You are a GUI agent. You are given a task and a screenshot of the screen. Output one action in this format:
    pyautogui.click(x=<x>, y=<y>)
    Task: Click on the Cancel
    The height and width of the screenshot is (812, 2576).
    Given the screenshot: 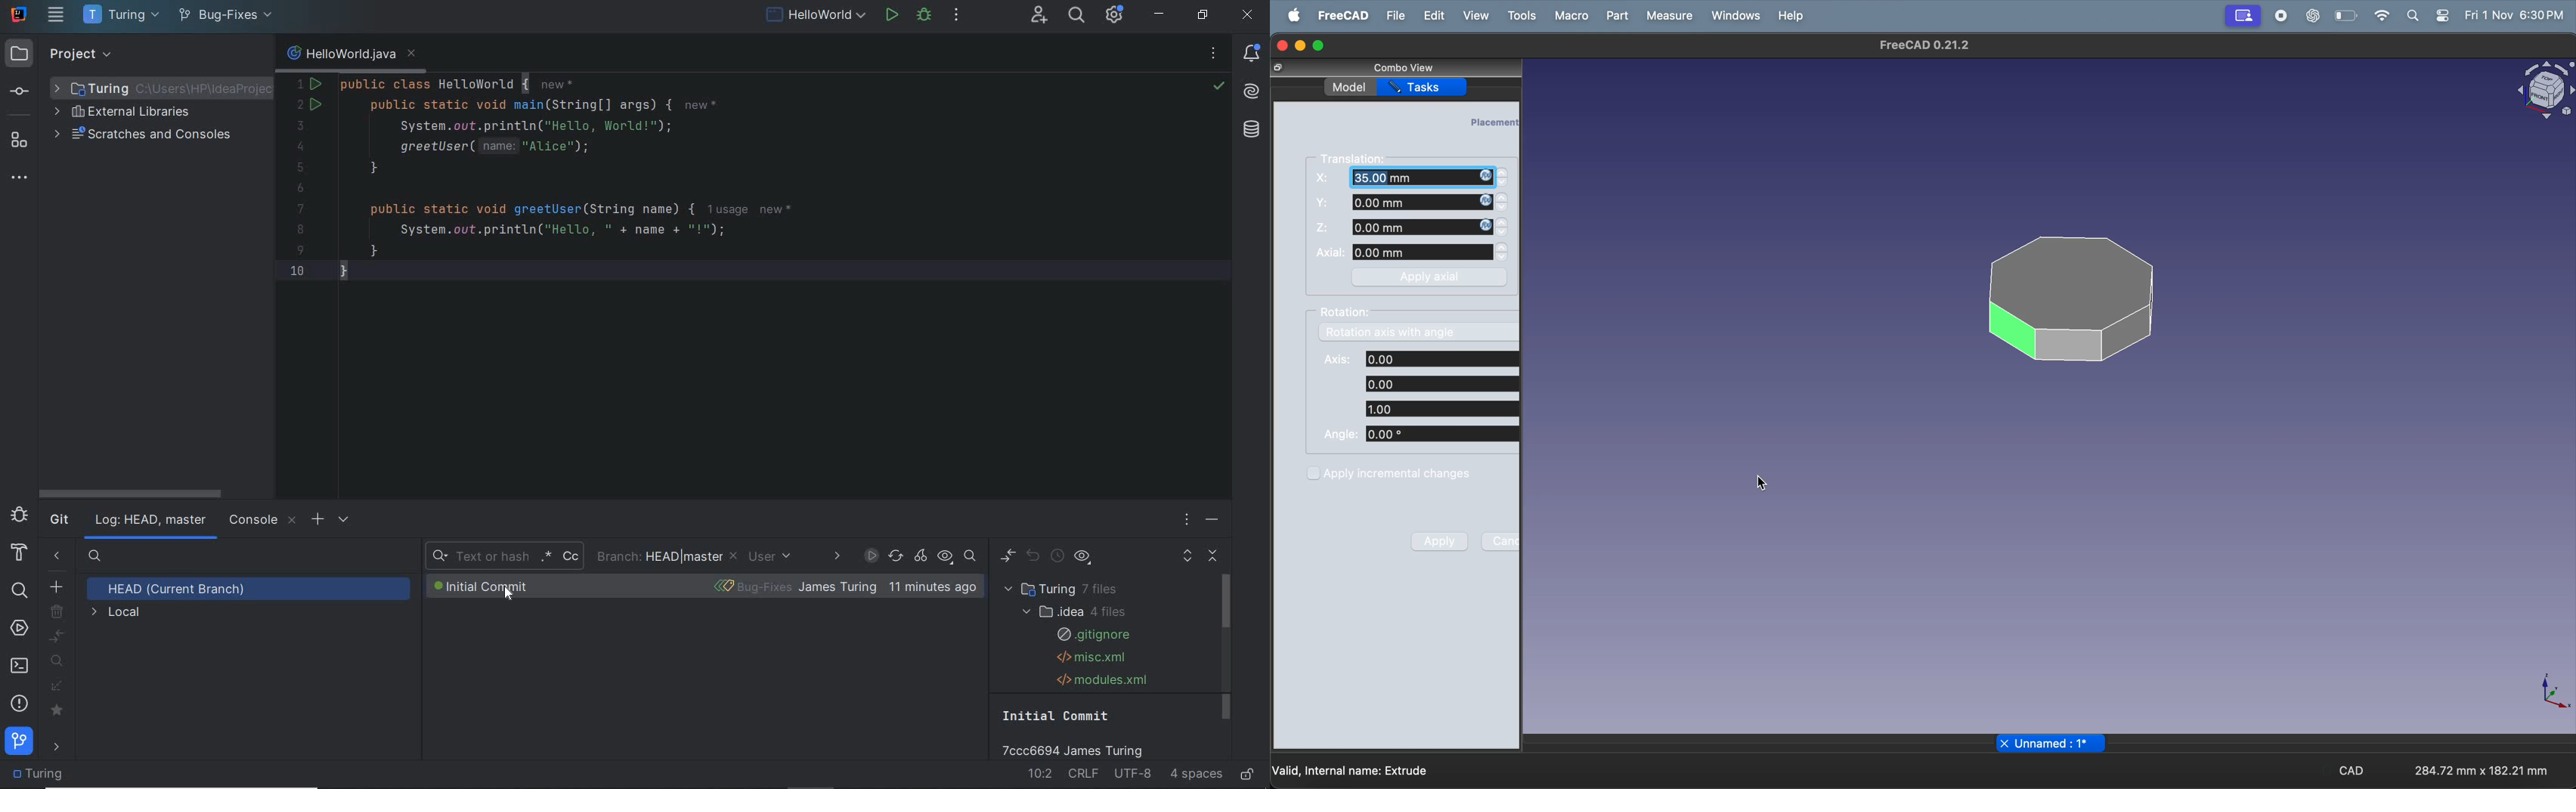 What is the action you would take?
    pyautogui.click(x=1501, y=541)
    